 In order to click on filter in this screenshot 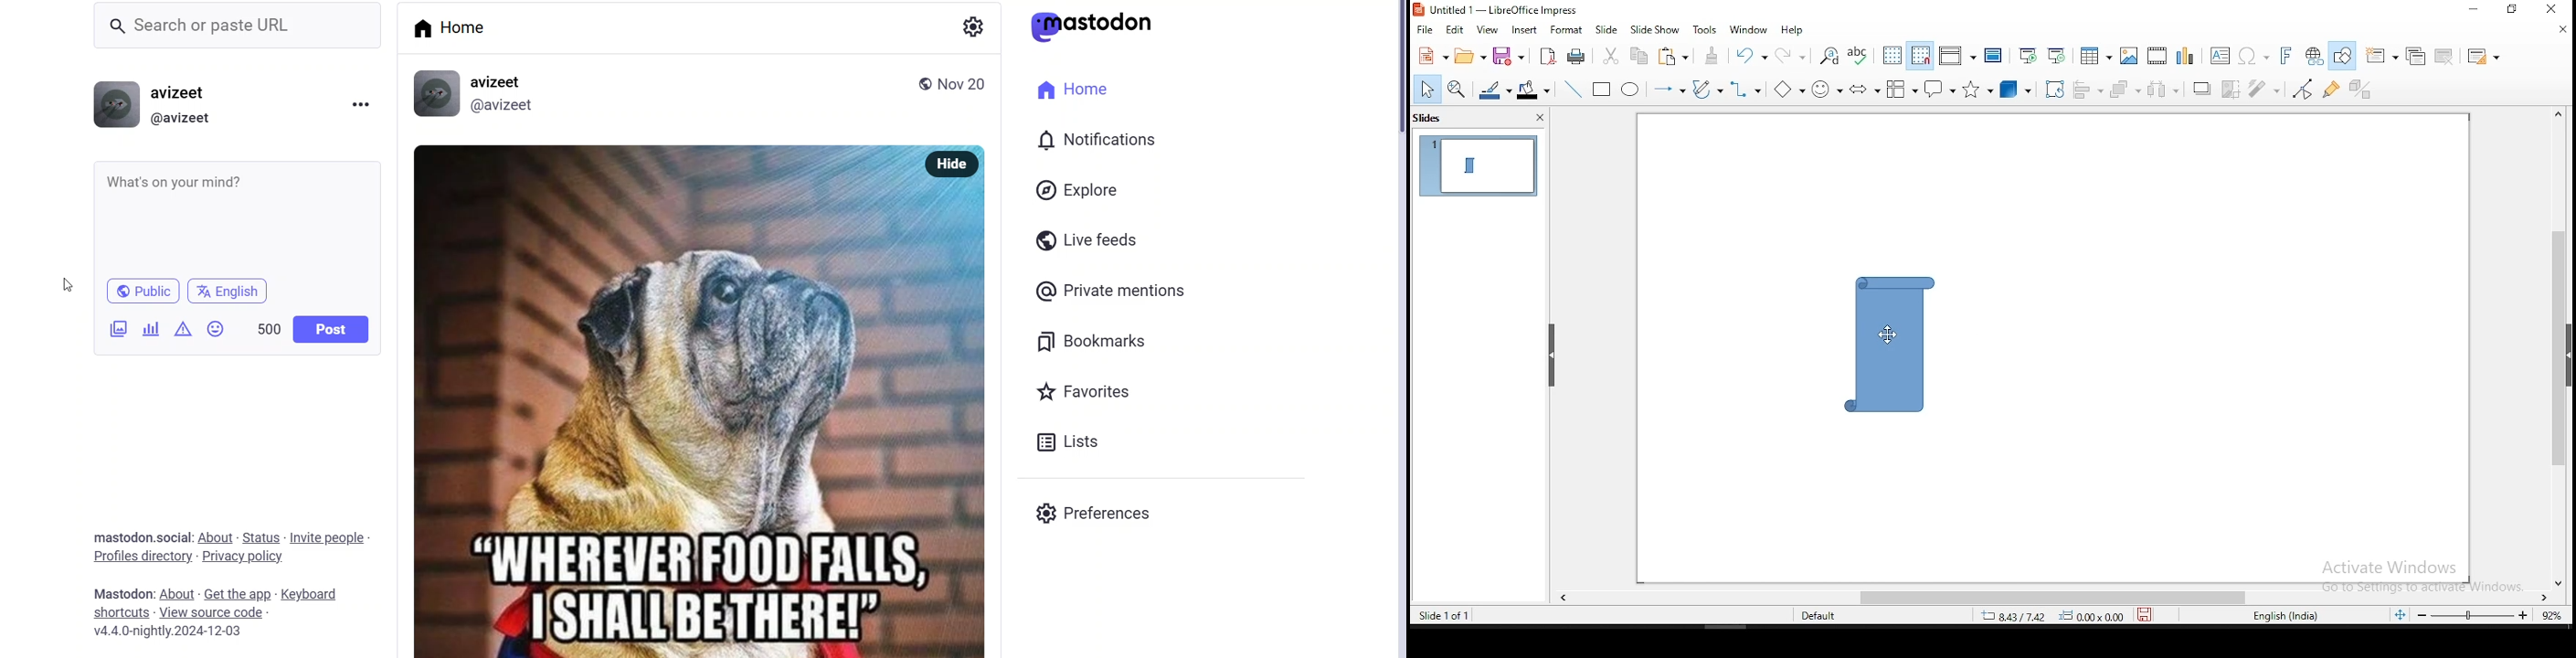, I will do `click(2265, 90)`.